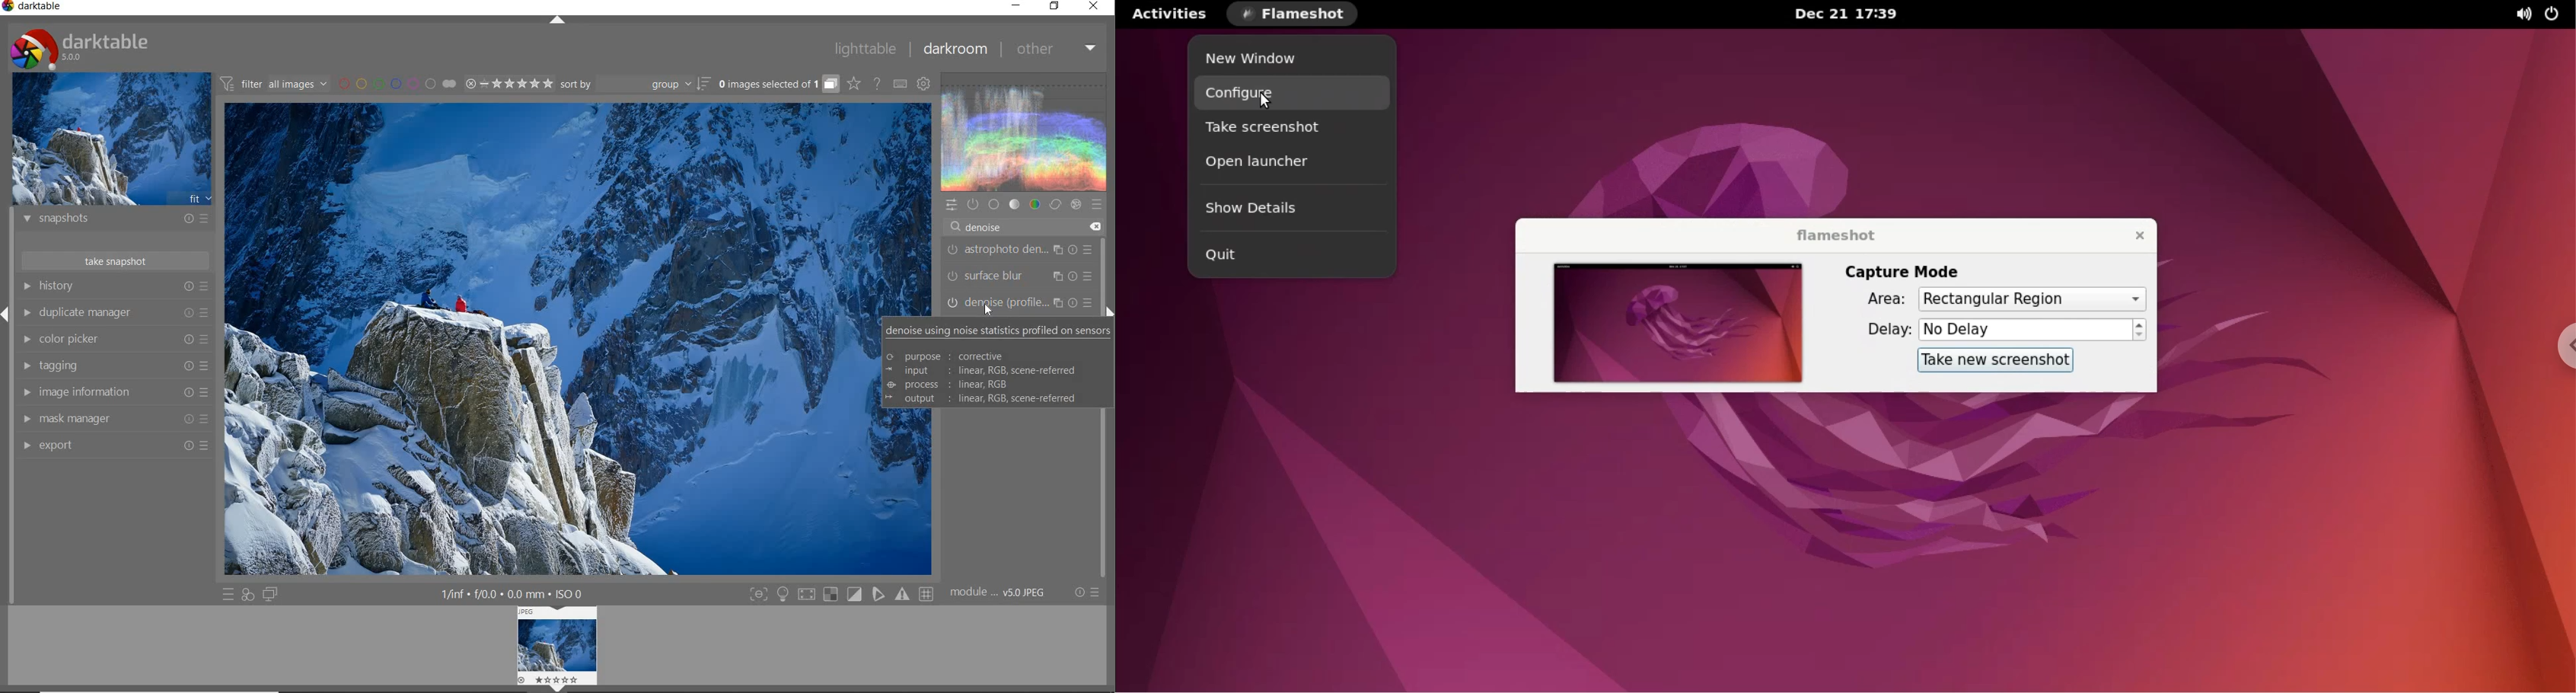 The height and width of the screenshot is (700, 2576). Describe the element at coordinates (1001, 593) in the screenshot. I see `module..v50JPEG` at that location.